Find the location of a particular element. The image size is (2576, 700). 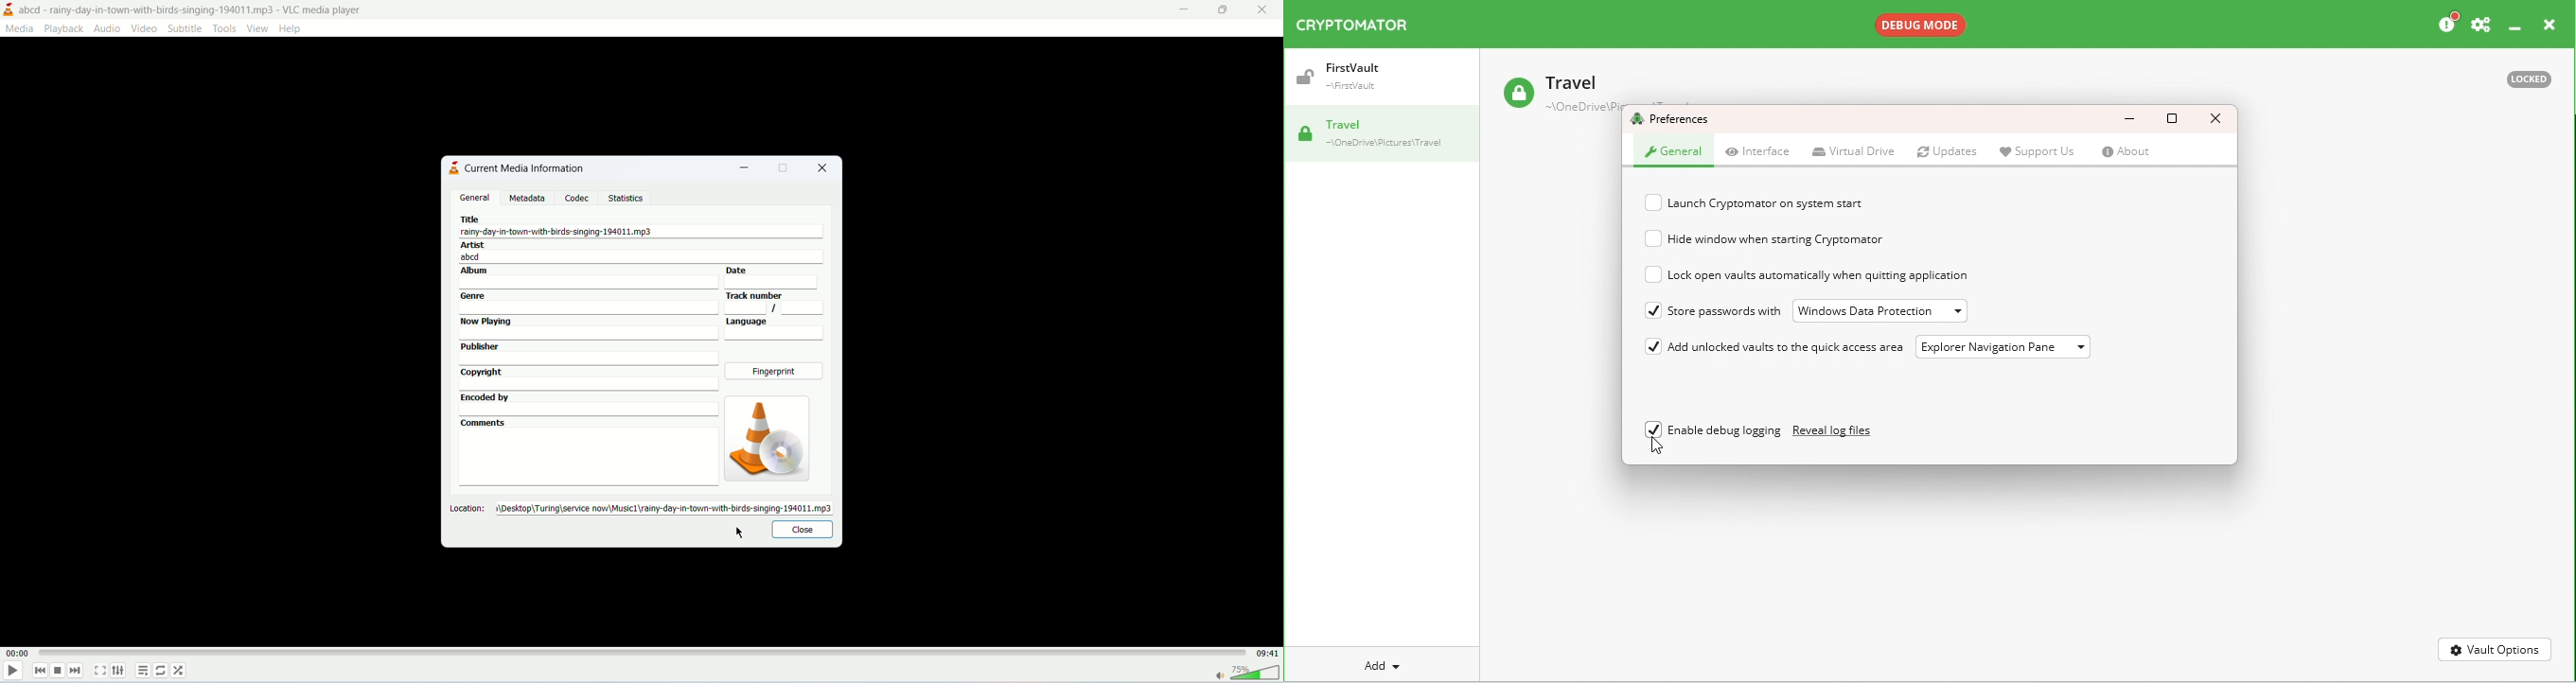

Preferences is located at coordinates (2481, 23).